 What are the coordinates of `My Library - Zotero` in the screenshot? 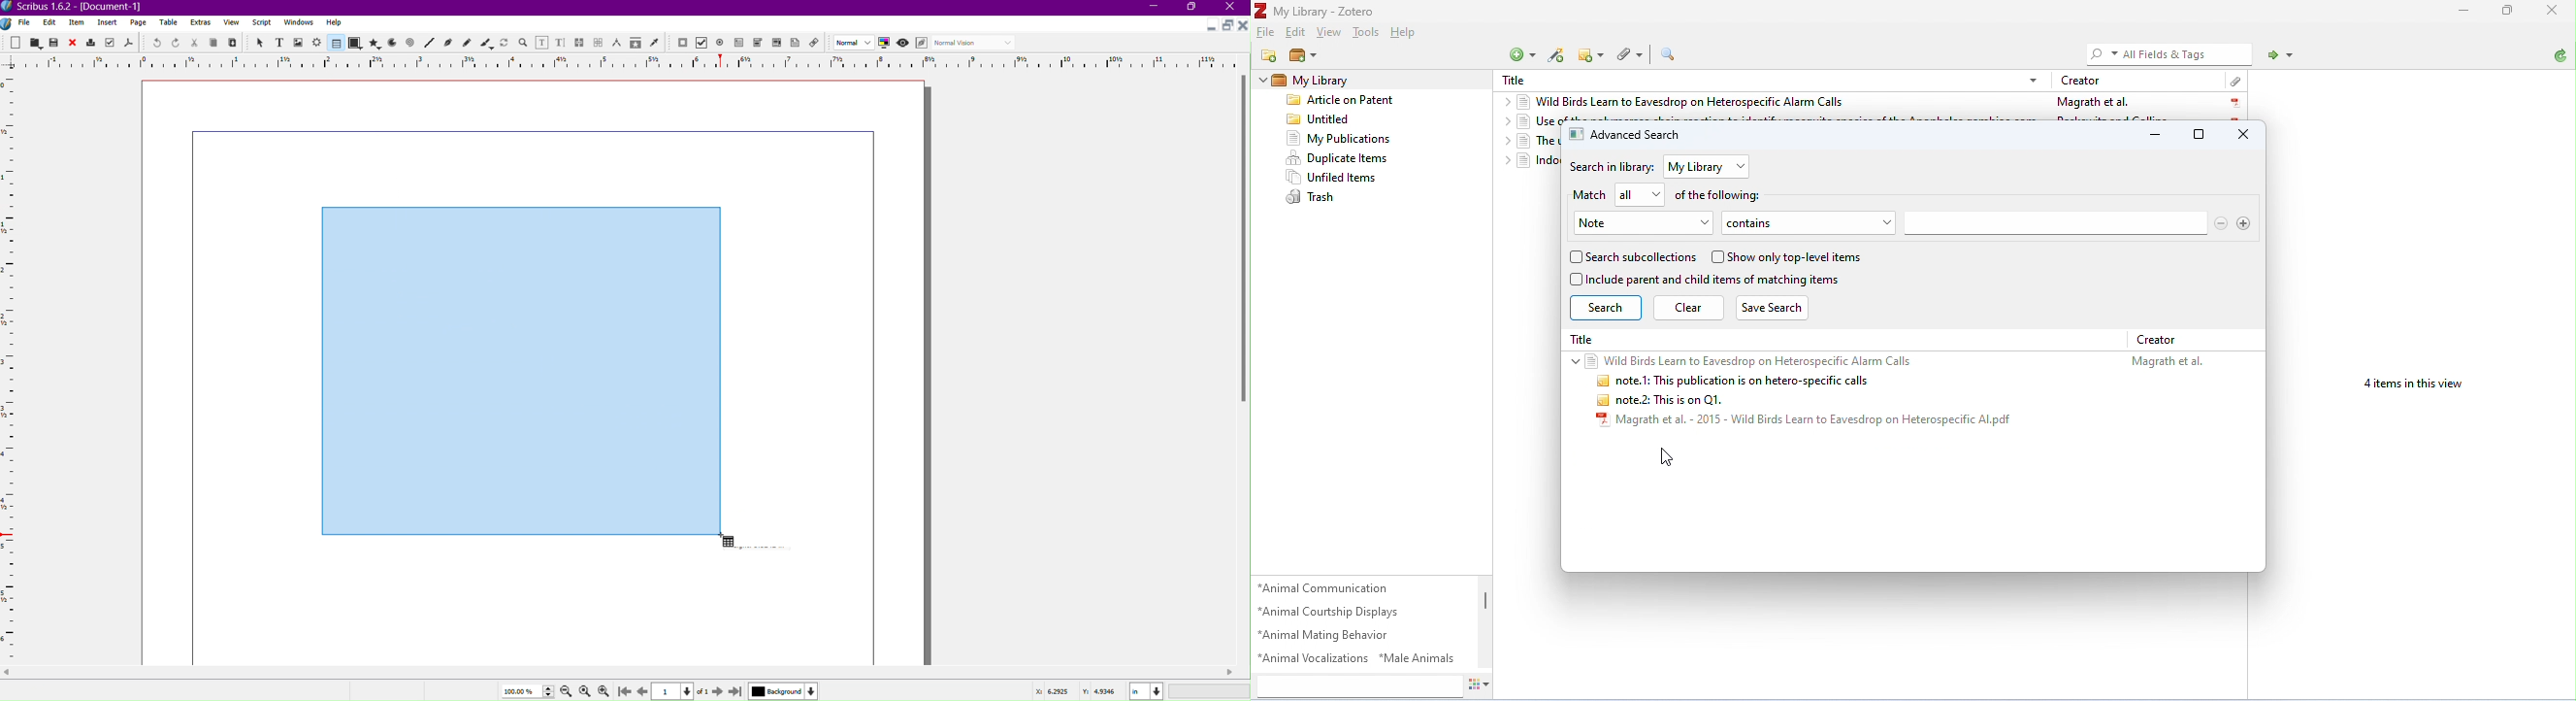 It's located at (1316, 12).